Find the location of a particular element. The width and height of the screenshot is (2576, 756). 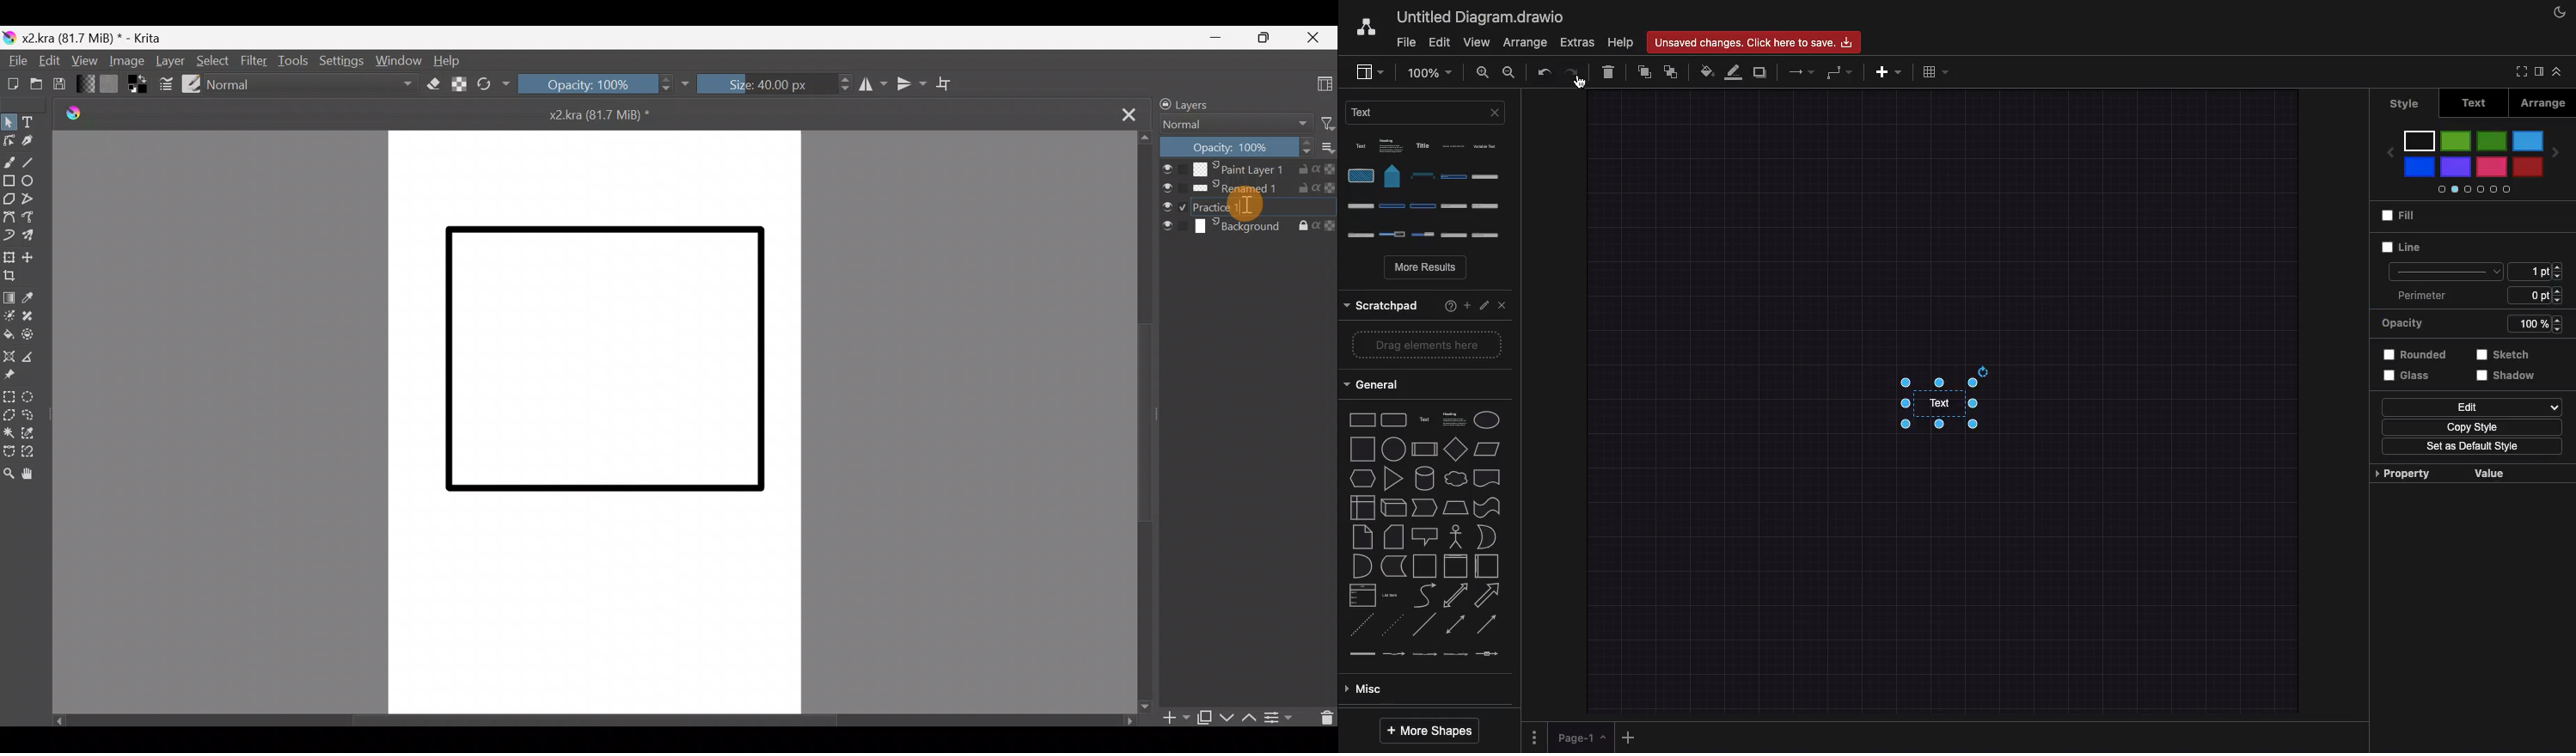

Cursor is located at coordinates (1582, 83).